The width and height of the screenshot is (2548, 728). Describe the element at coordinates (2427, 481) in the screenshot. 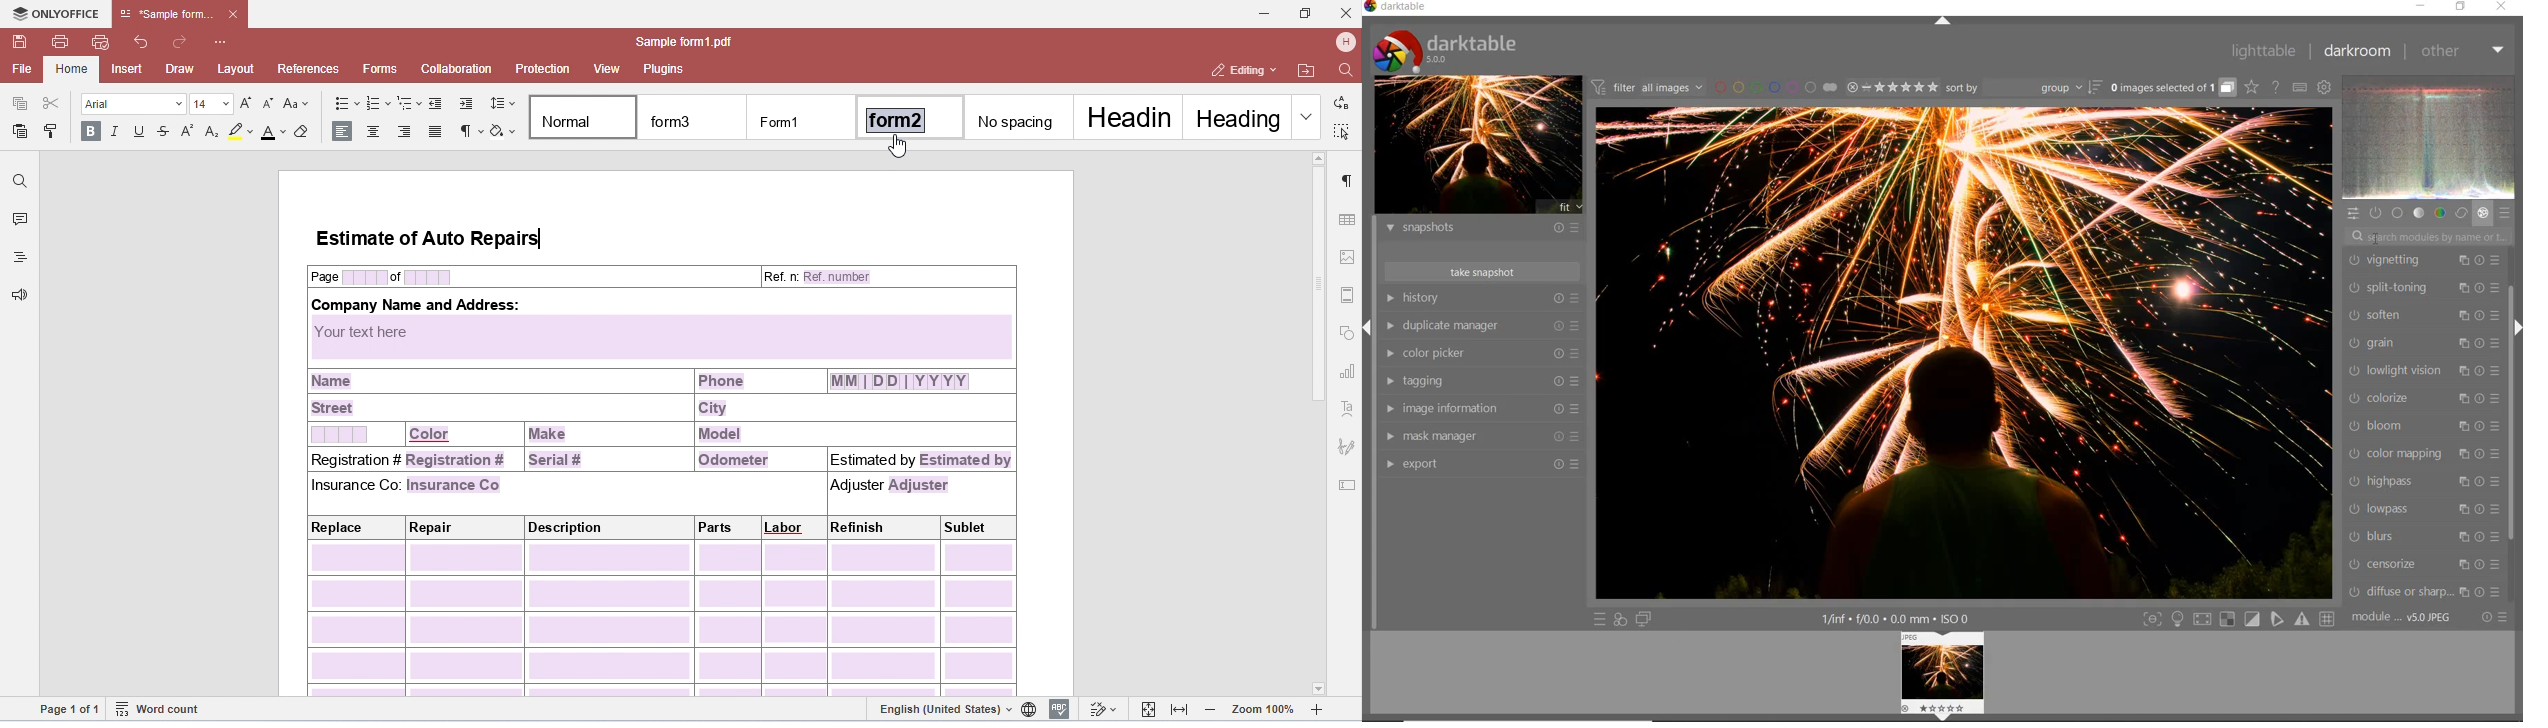

I see `highpass` at that location.